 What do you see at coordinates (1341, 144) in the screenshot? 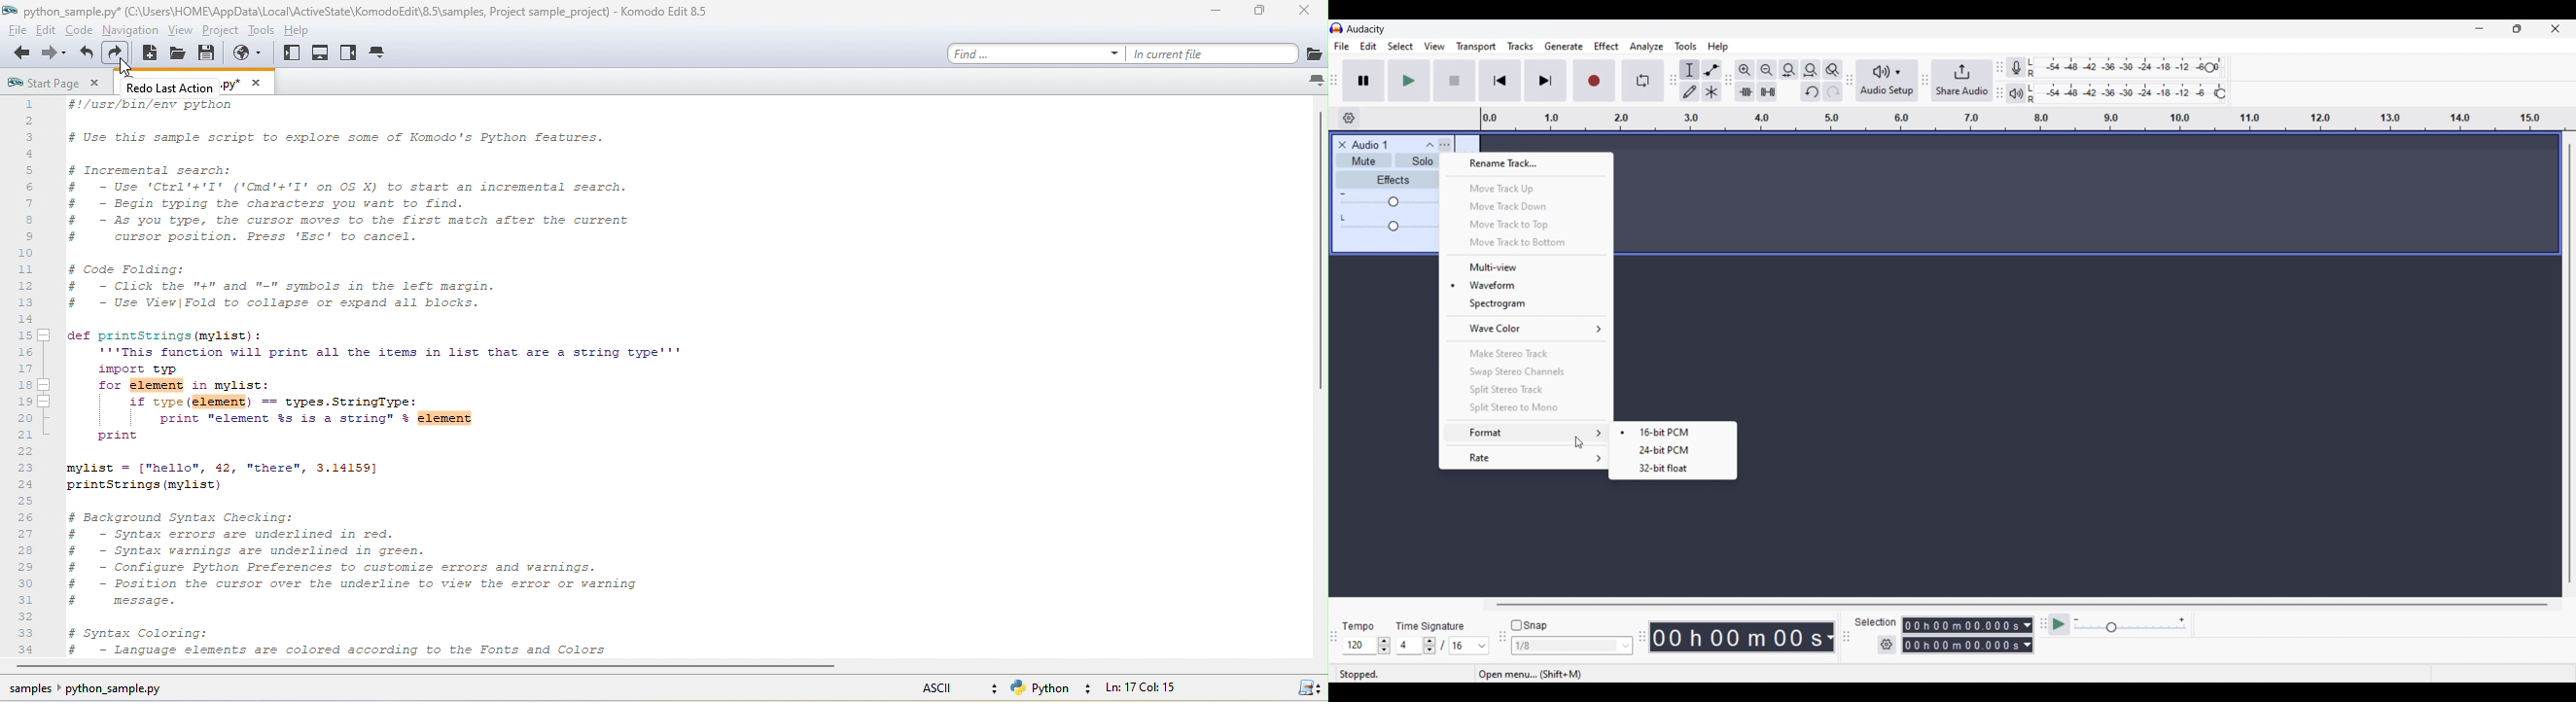
I see `close` at bounding box center [1341, 144].